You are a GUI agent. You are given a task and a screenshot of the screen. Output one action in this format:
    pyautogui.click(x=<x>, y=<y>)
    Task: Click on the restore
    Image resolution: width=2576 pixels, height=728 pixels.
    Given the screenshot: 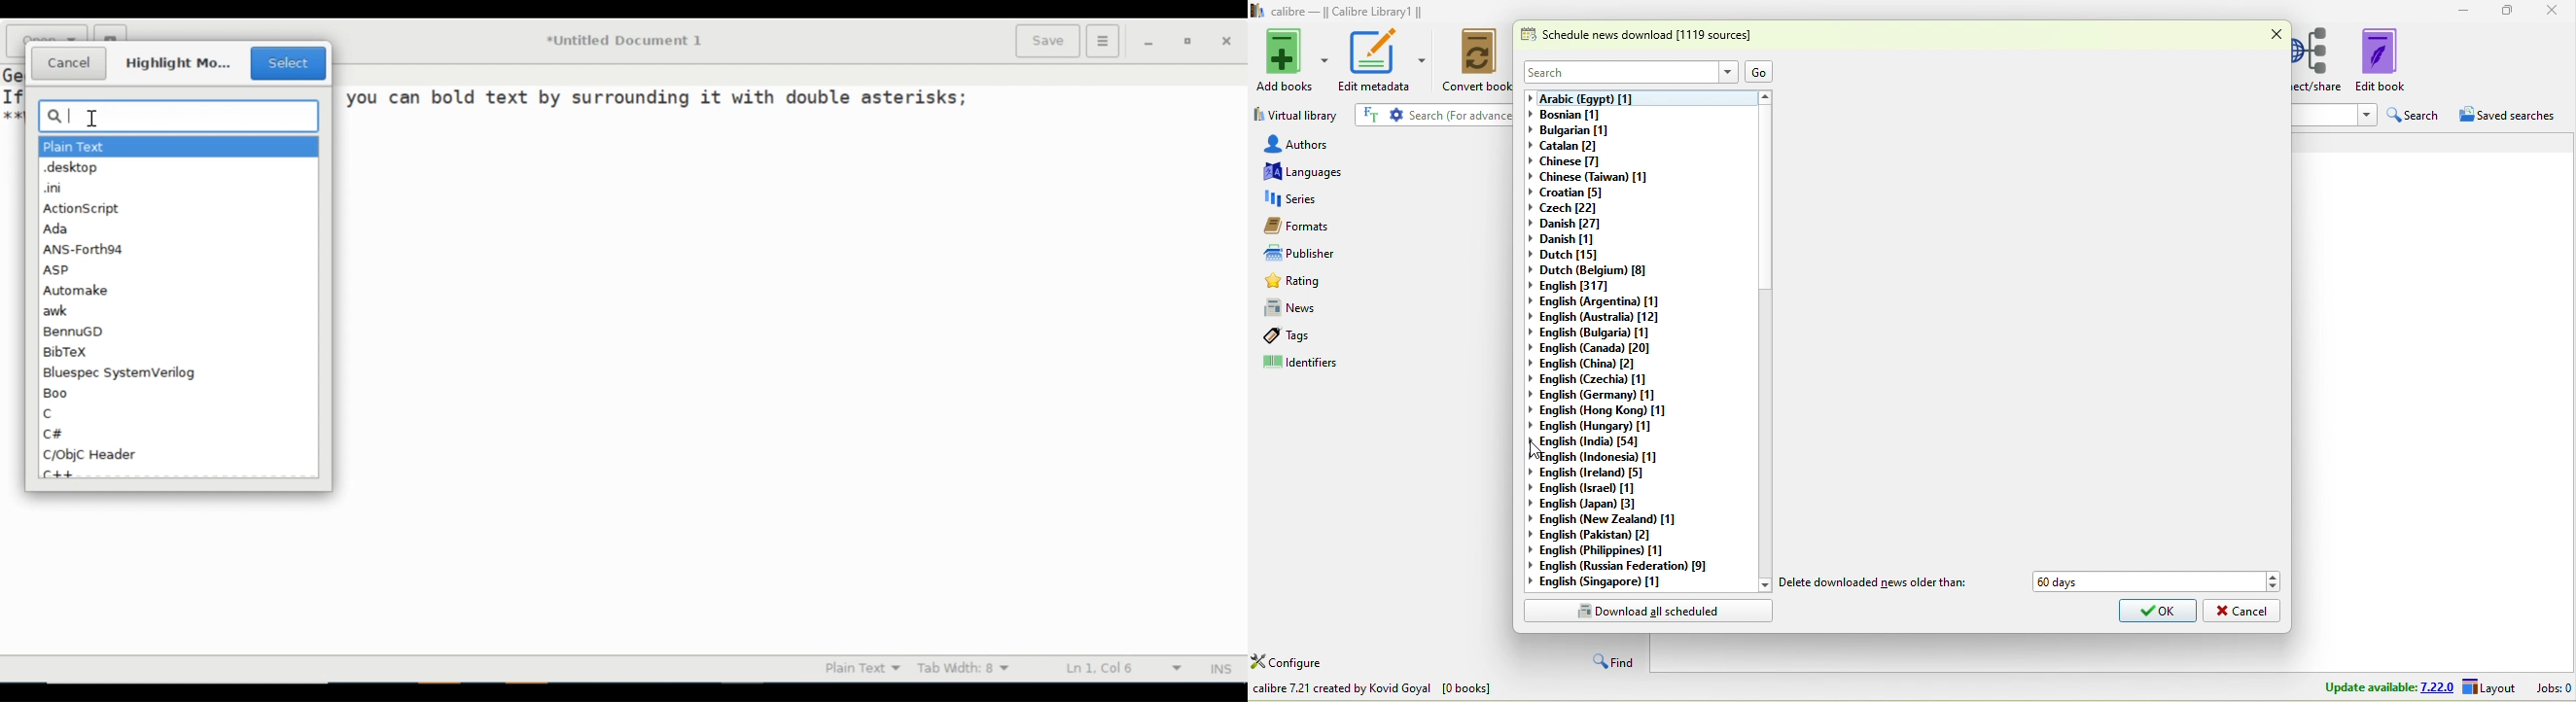 What is the action you would take?
    pyautogui.click(x=1192, y=41)
    